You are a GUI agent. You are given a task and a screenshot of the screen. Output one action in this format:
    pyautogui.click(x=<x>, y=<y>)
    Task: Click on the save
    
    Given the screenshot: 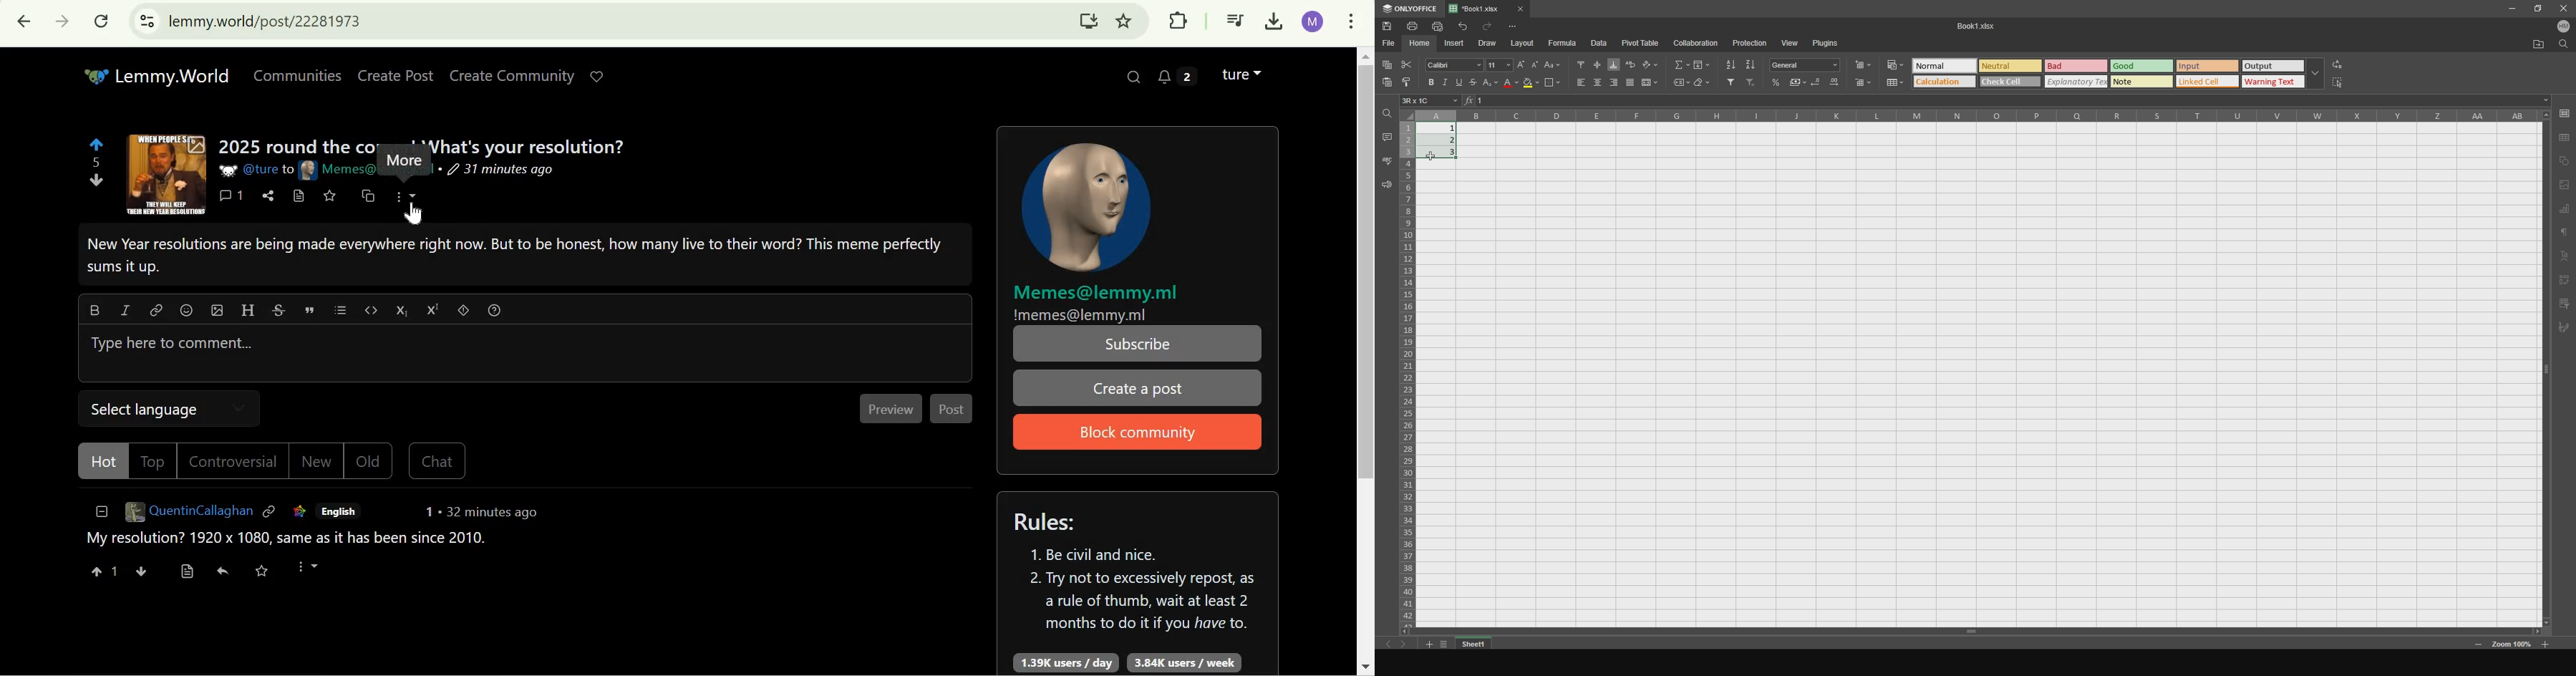 What is the action you would take?
    pyautogui.click(x=261, y=571)
    